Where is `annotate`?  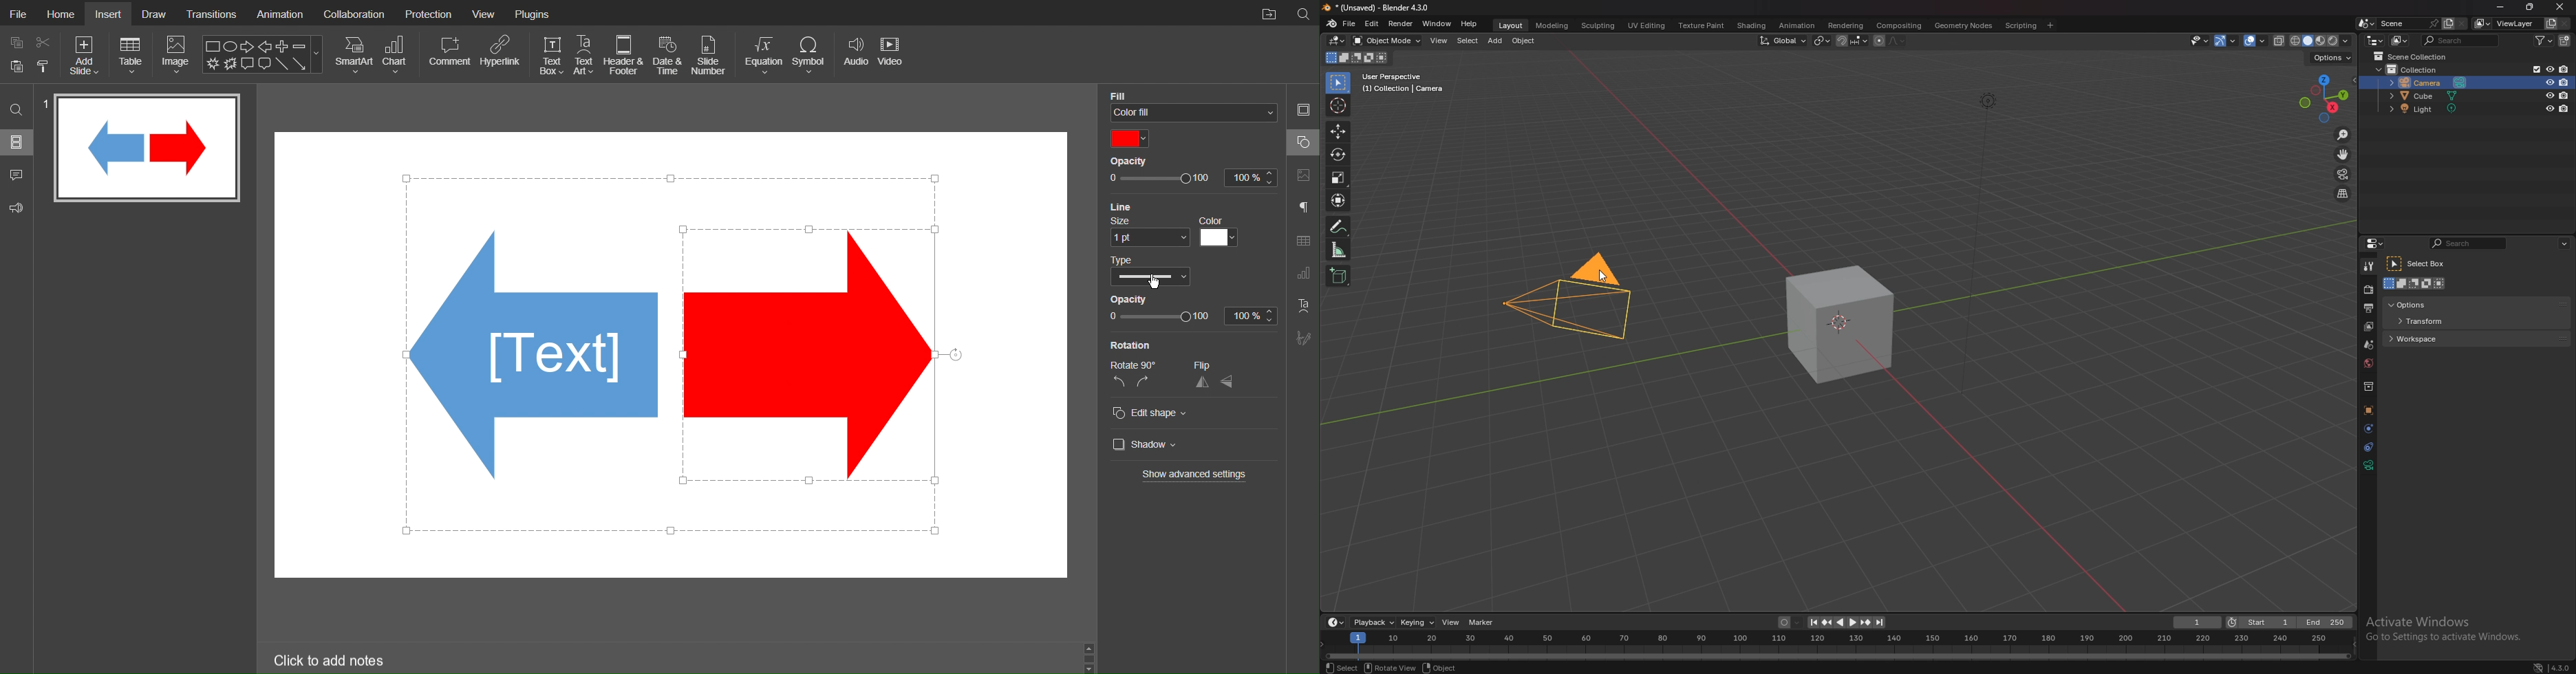
annotate is located at coordinates (1339, 226).